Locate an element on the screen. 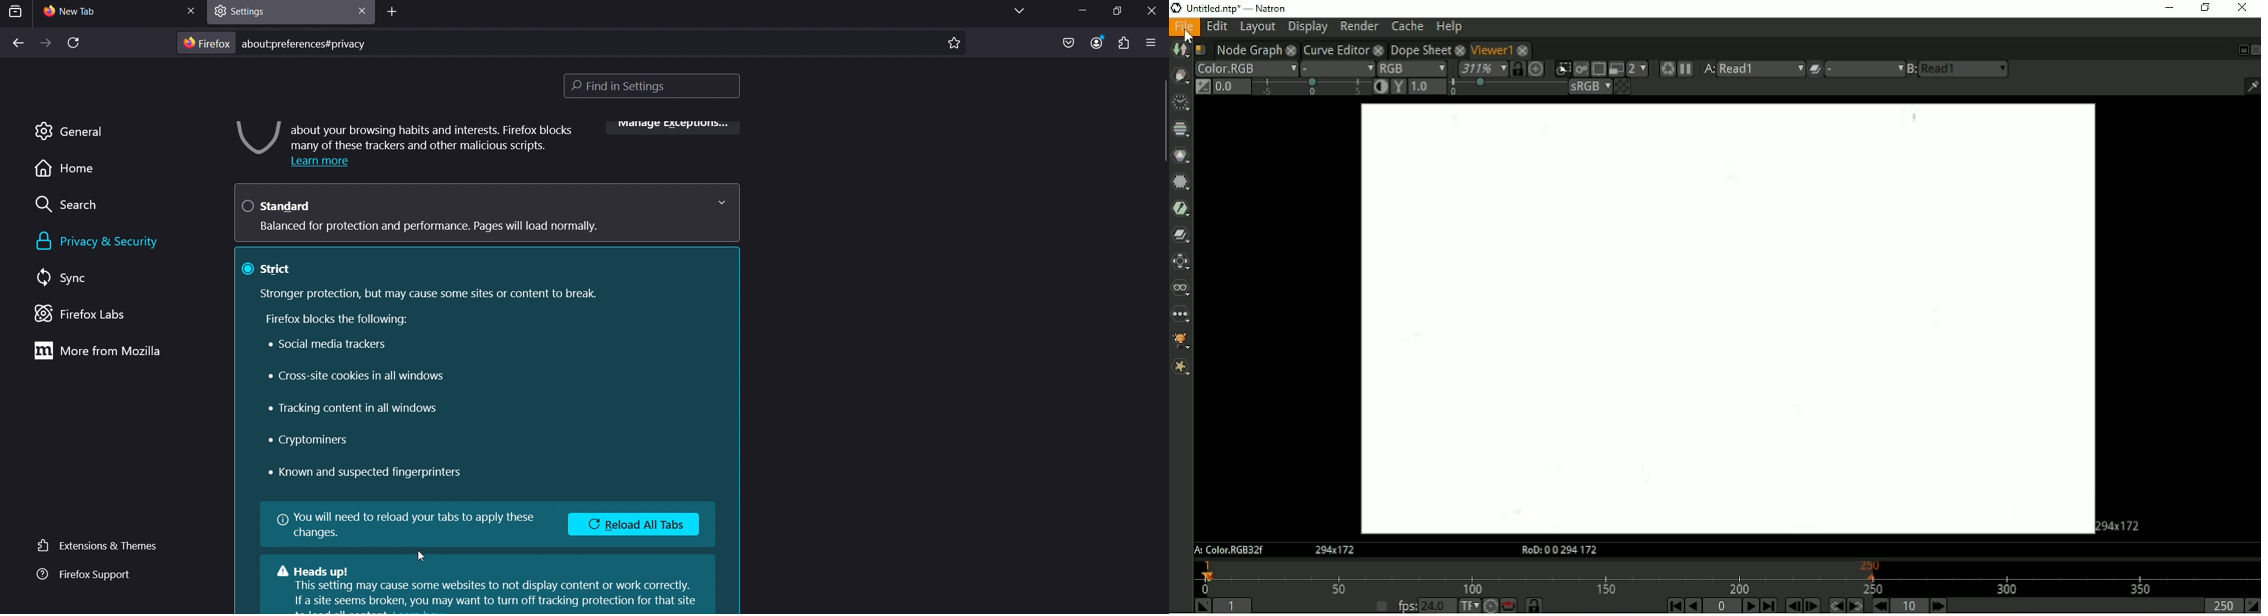 This screenshot has width=2268, height=616. more from mozilla is located at coordinates (101, 351).